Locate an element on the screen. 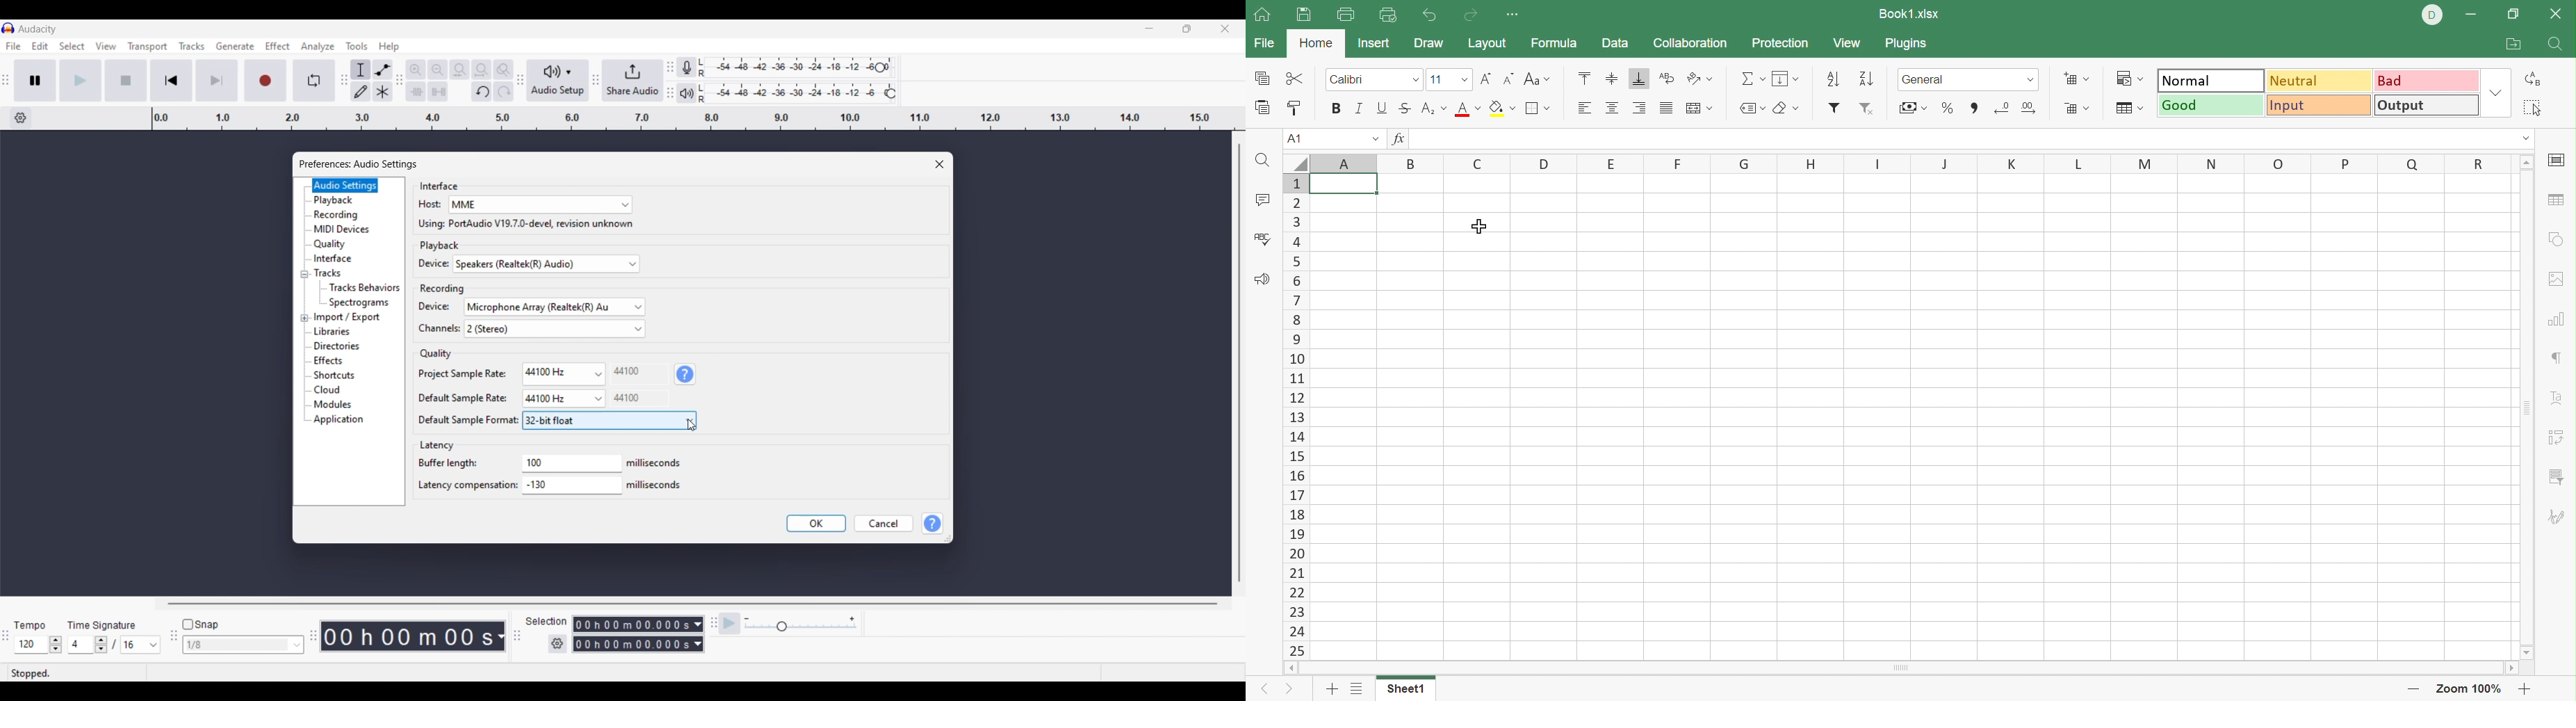  Scroll up is located at coordinates (2525, 161).